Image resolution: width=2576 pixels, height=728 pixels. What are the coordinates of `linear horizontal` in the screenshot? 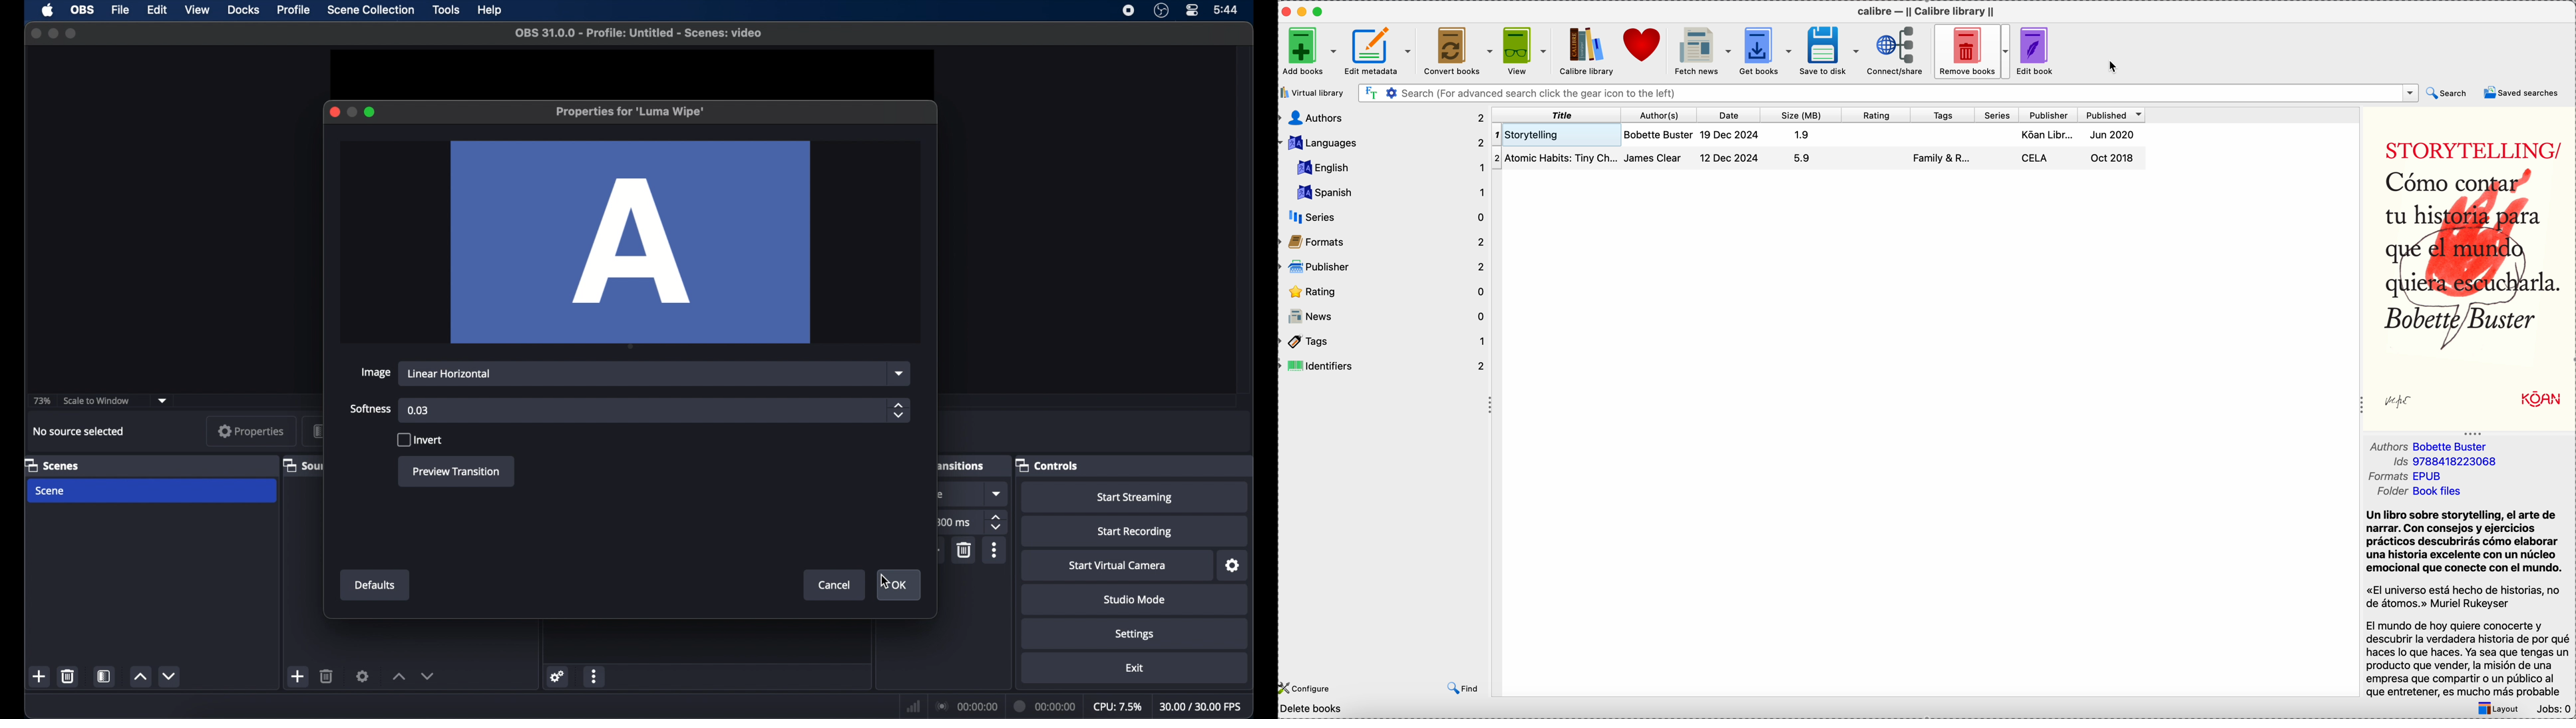 It's located at (451, 373).